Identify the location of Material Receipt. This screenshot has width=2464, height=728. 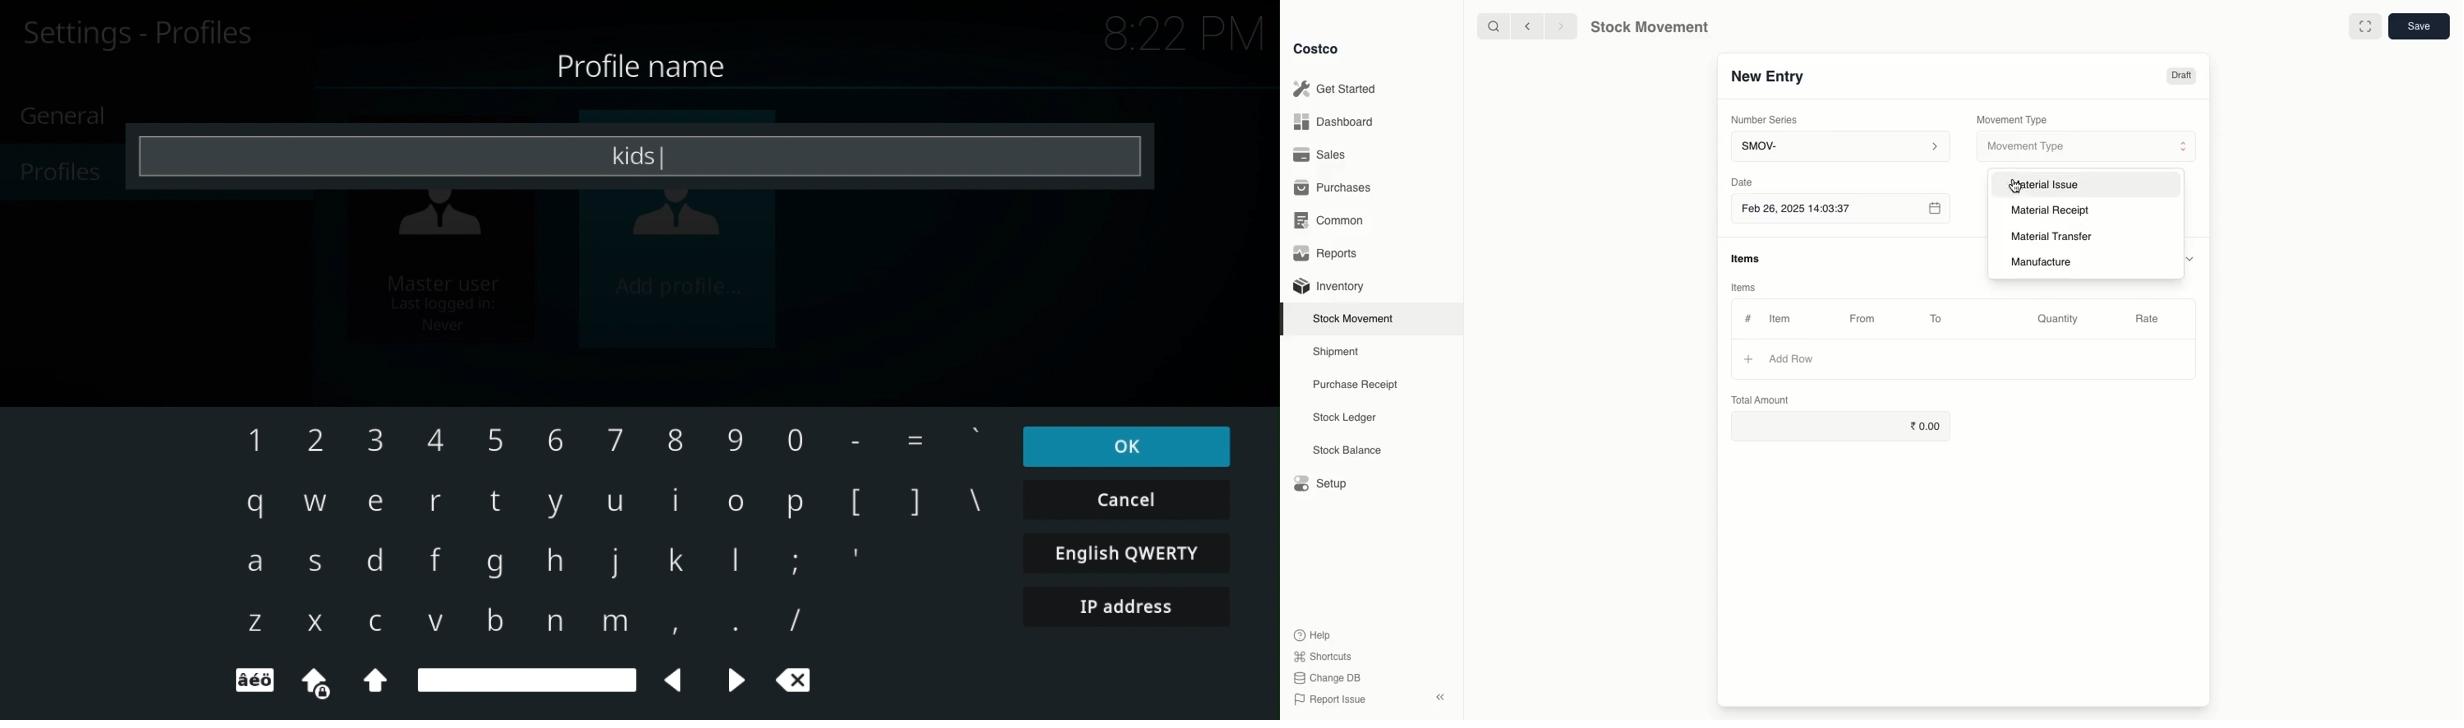
(2048, 210).